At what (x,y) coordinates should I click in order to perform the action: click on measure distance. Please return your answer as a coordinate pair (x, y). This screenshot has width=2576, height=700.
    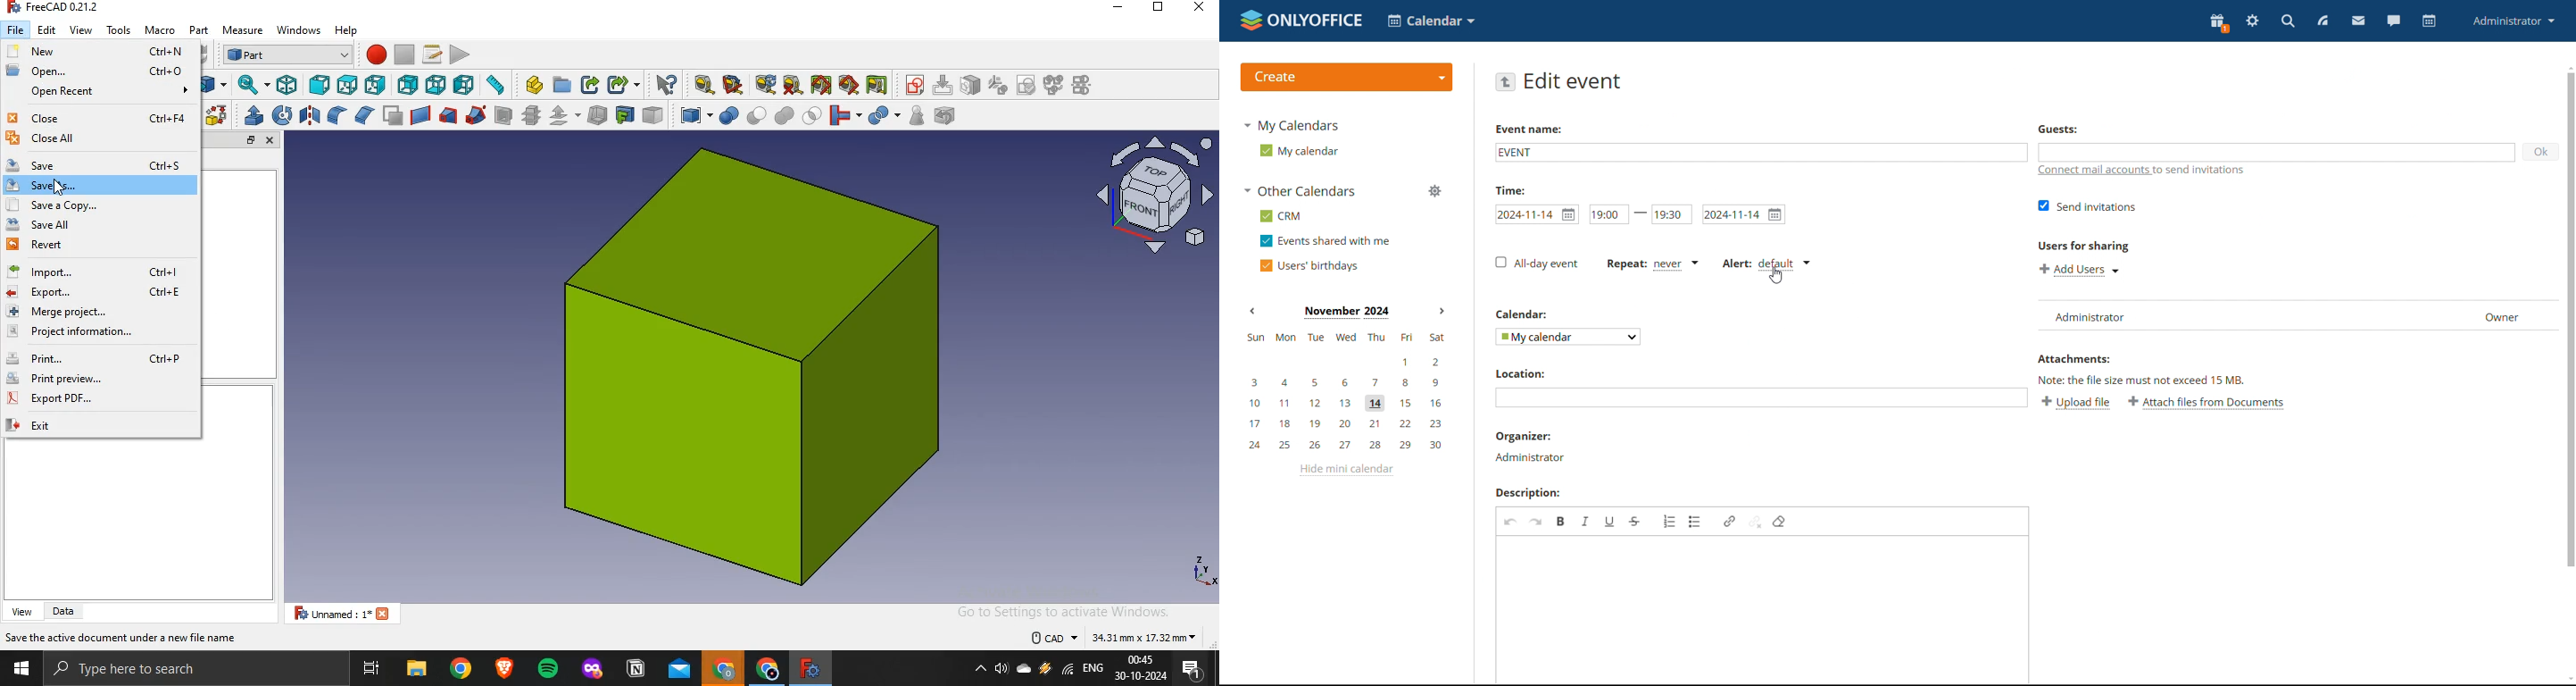
    Looking at the image, I should click on (496, 85).